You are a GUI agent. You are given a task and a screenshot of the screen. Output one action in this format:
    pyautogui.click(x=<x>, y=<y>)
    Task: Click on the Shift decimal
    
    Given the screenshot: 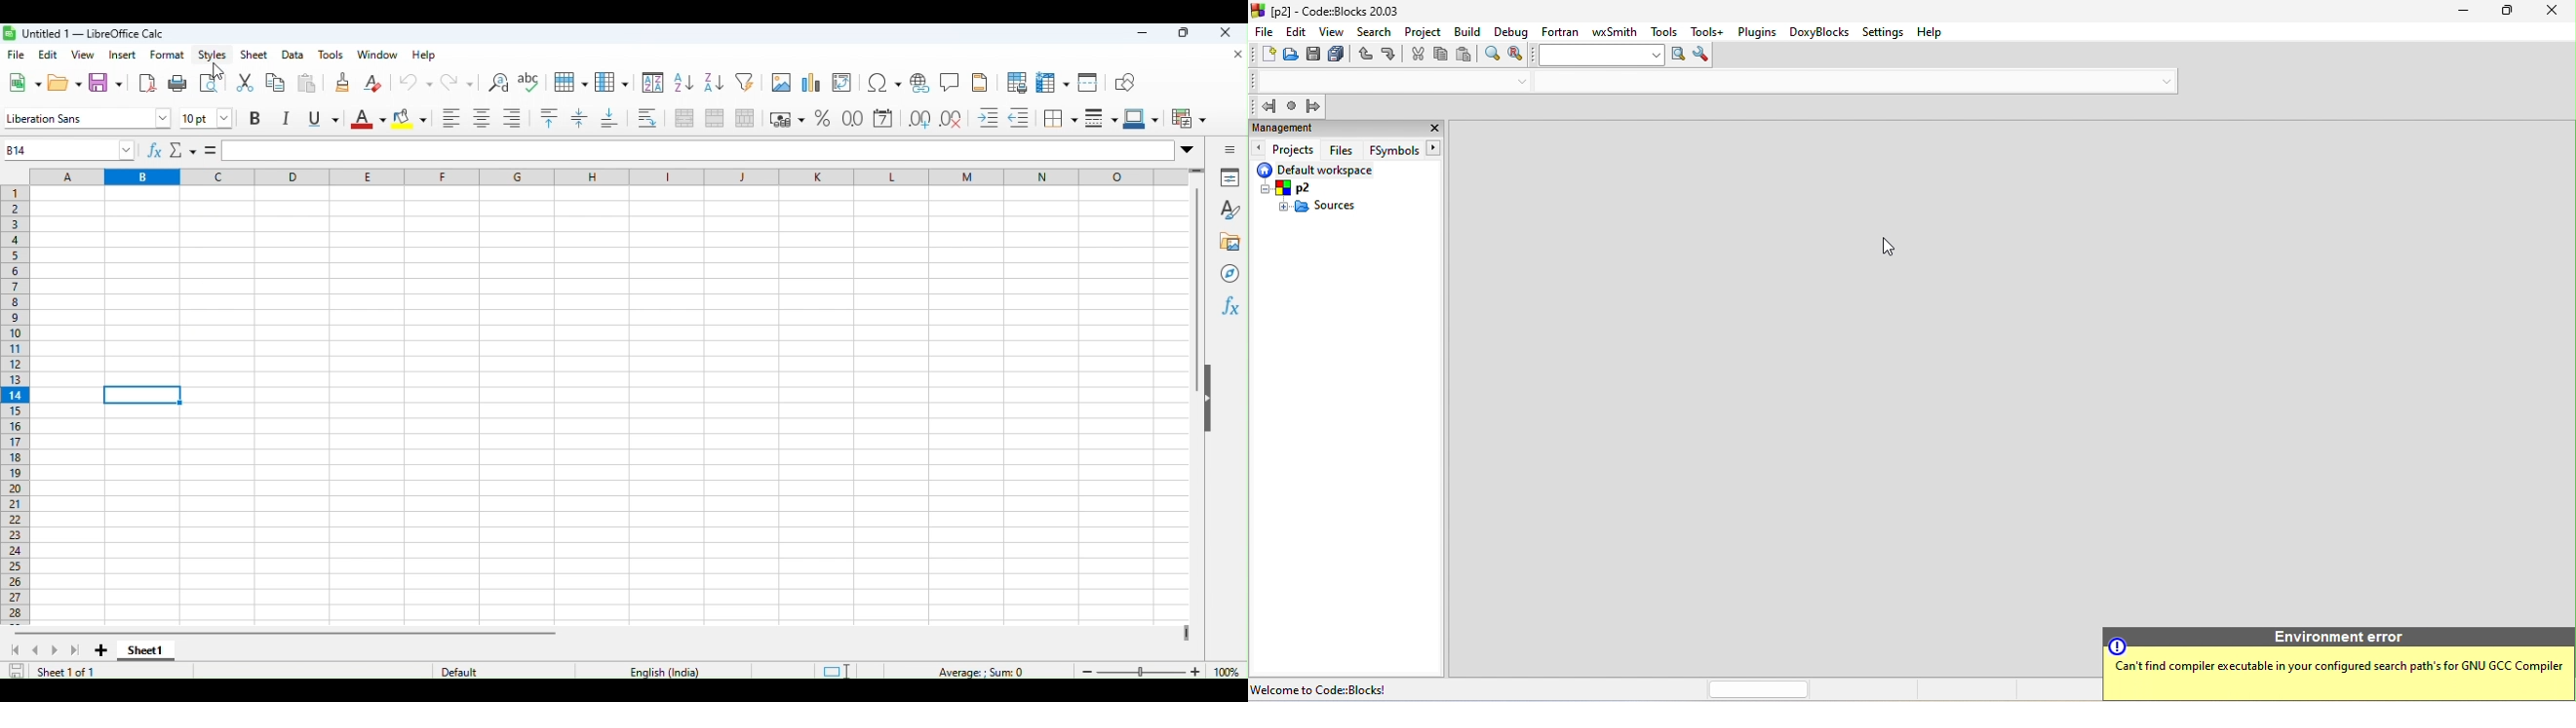 What is the action you would take?
    pyautogui.click(x=949, y=120)
    